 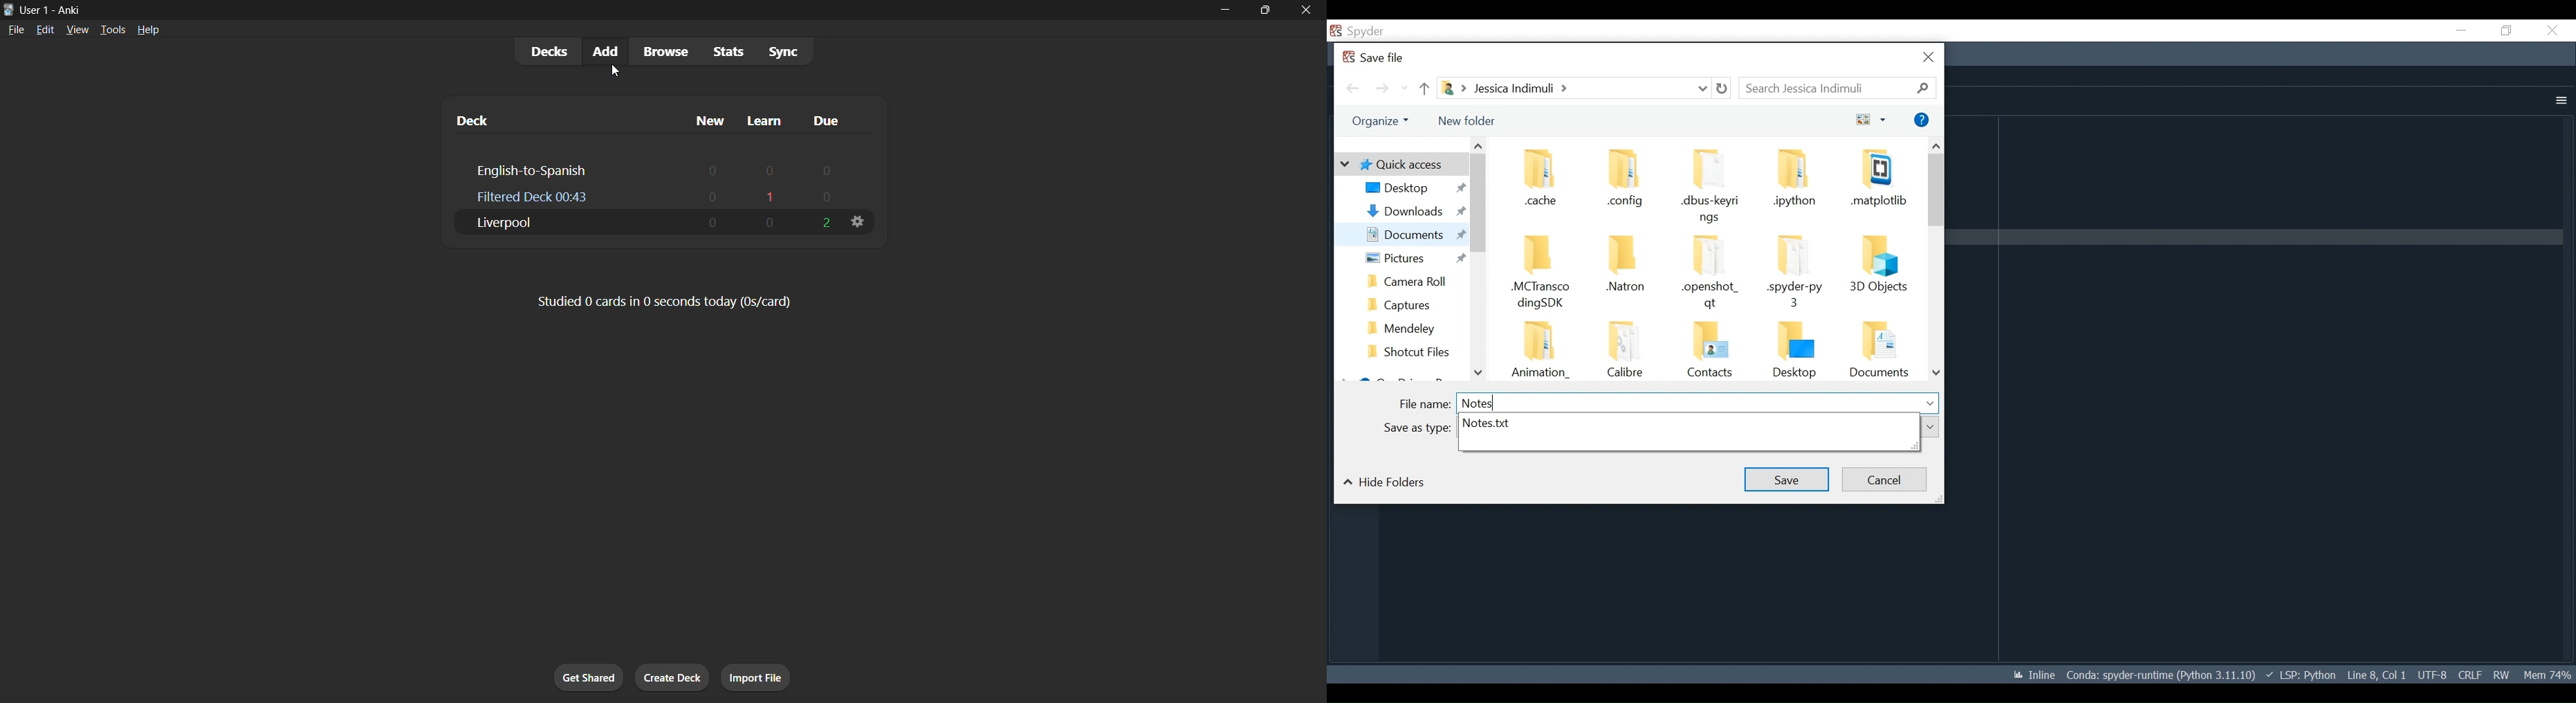 I want to click on Vertical Scroll bar, so click(x=1478, y=204).